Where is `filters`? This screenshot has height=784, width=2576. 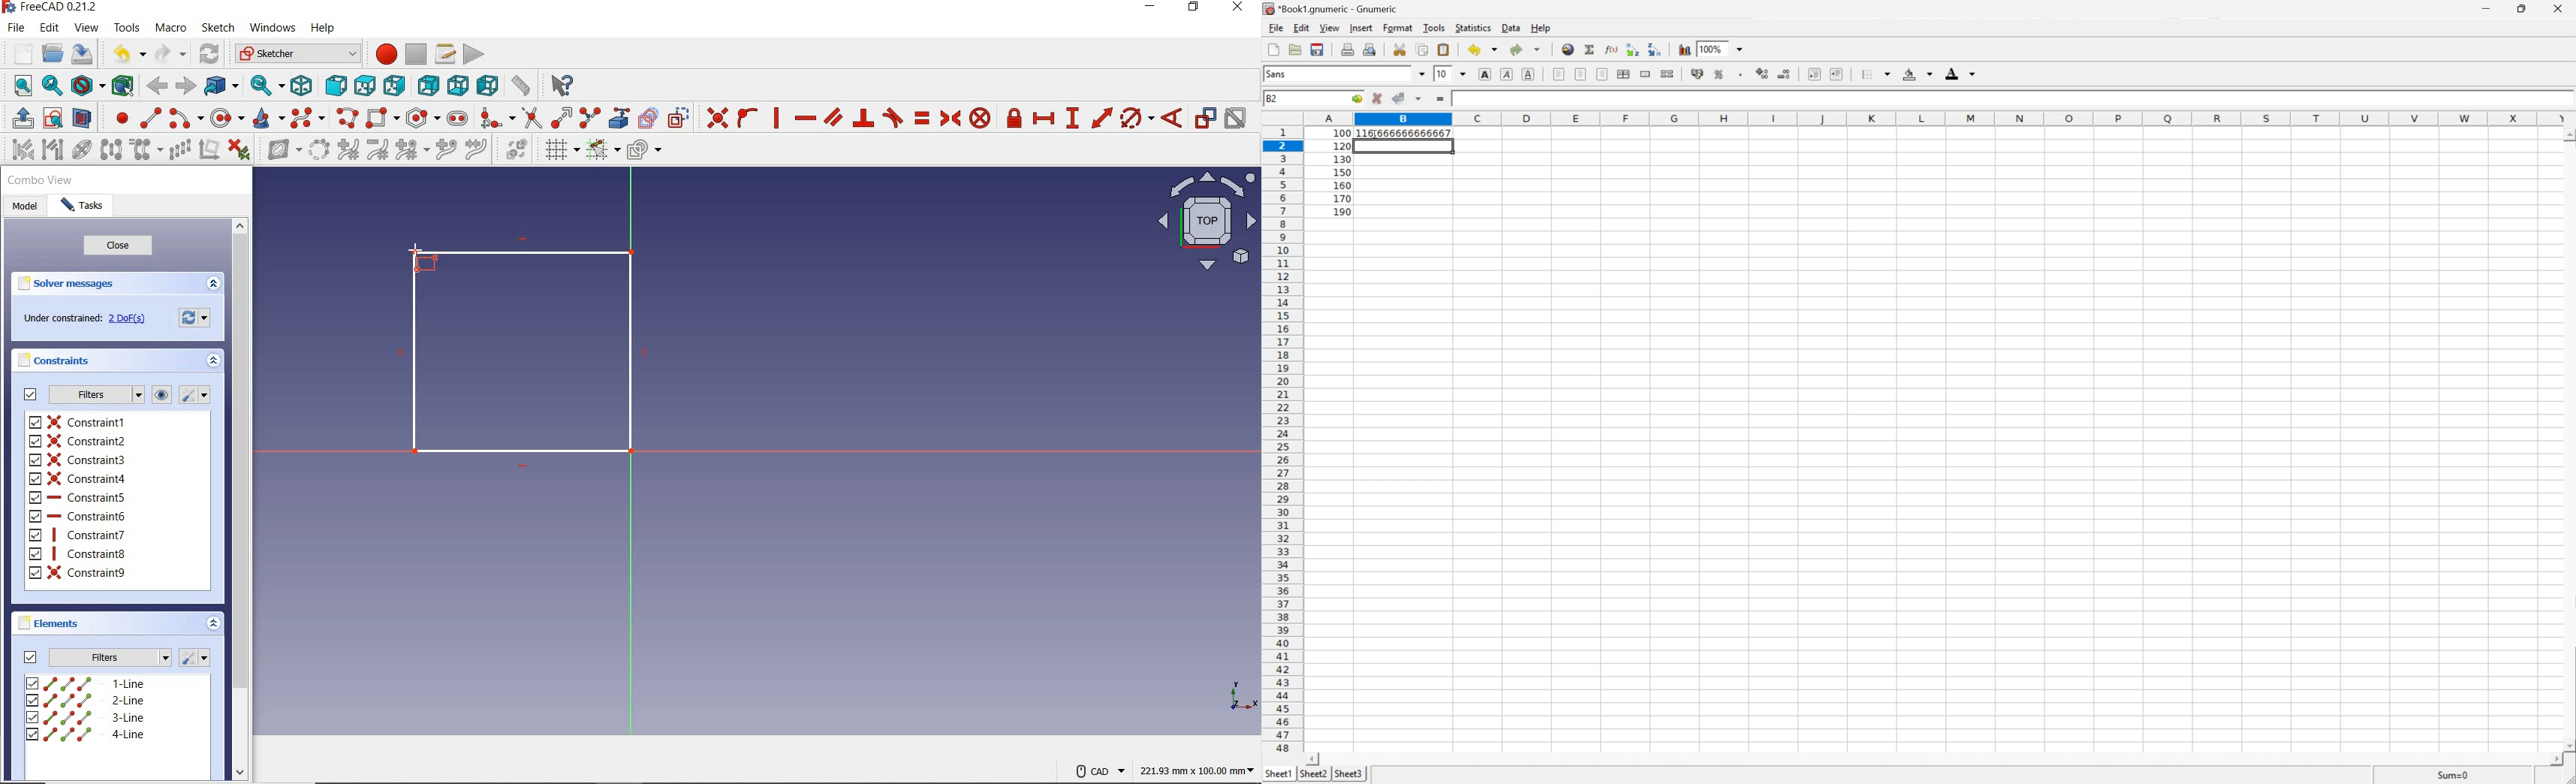 filters is located at coordinates (80, 395).